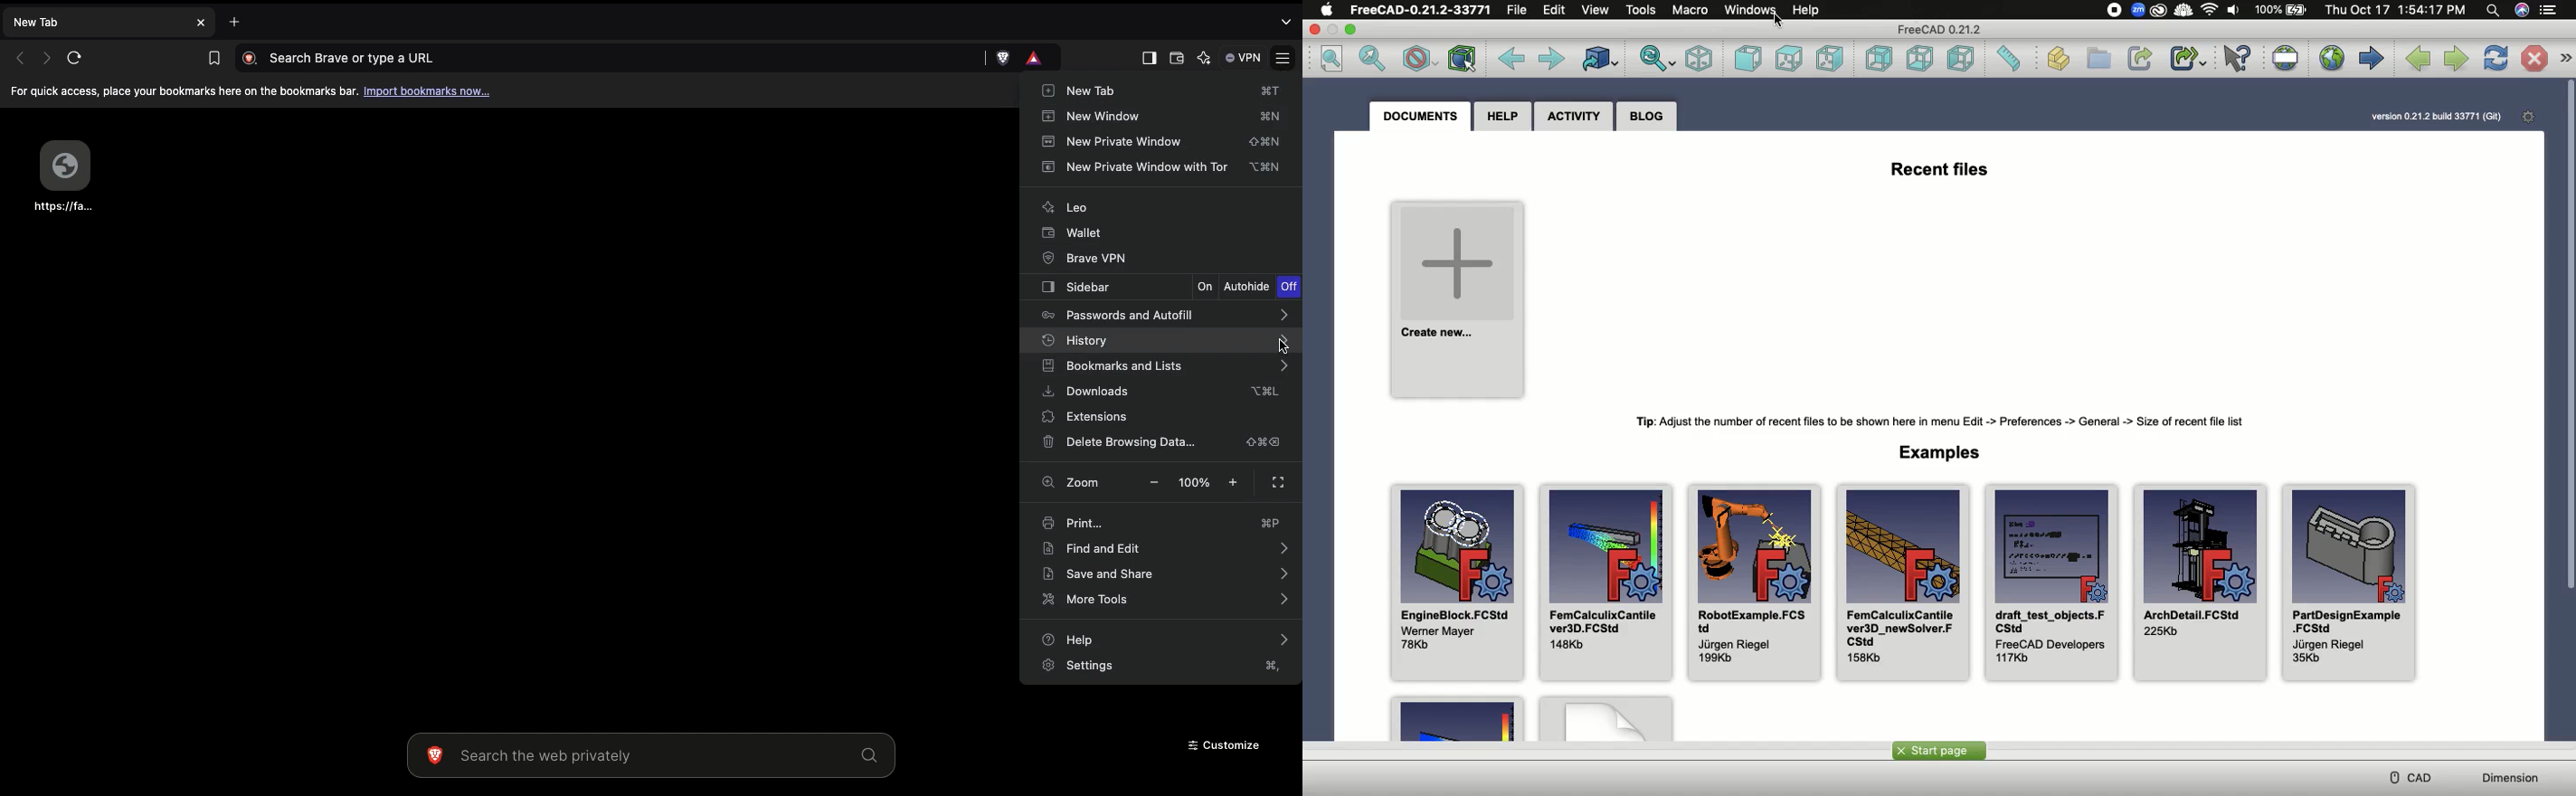 Image resolution: width=2576 pixels, height=812 pixels. I want to click on RobotExample.FCStd, so click(1754, 582).